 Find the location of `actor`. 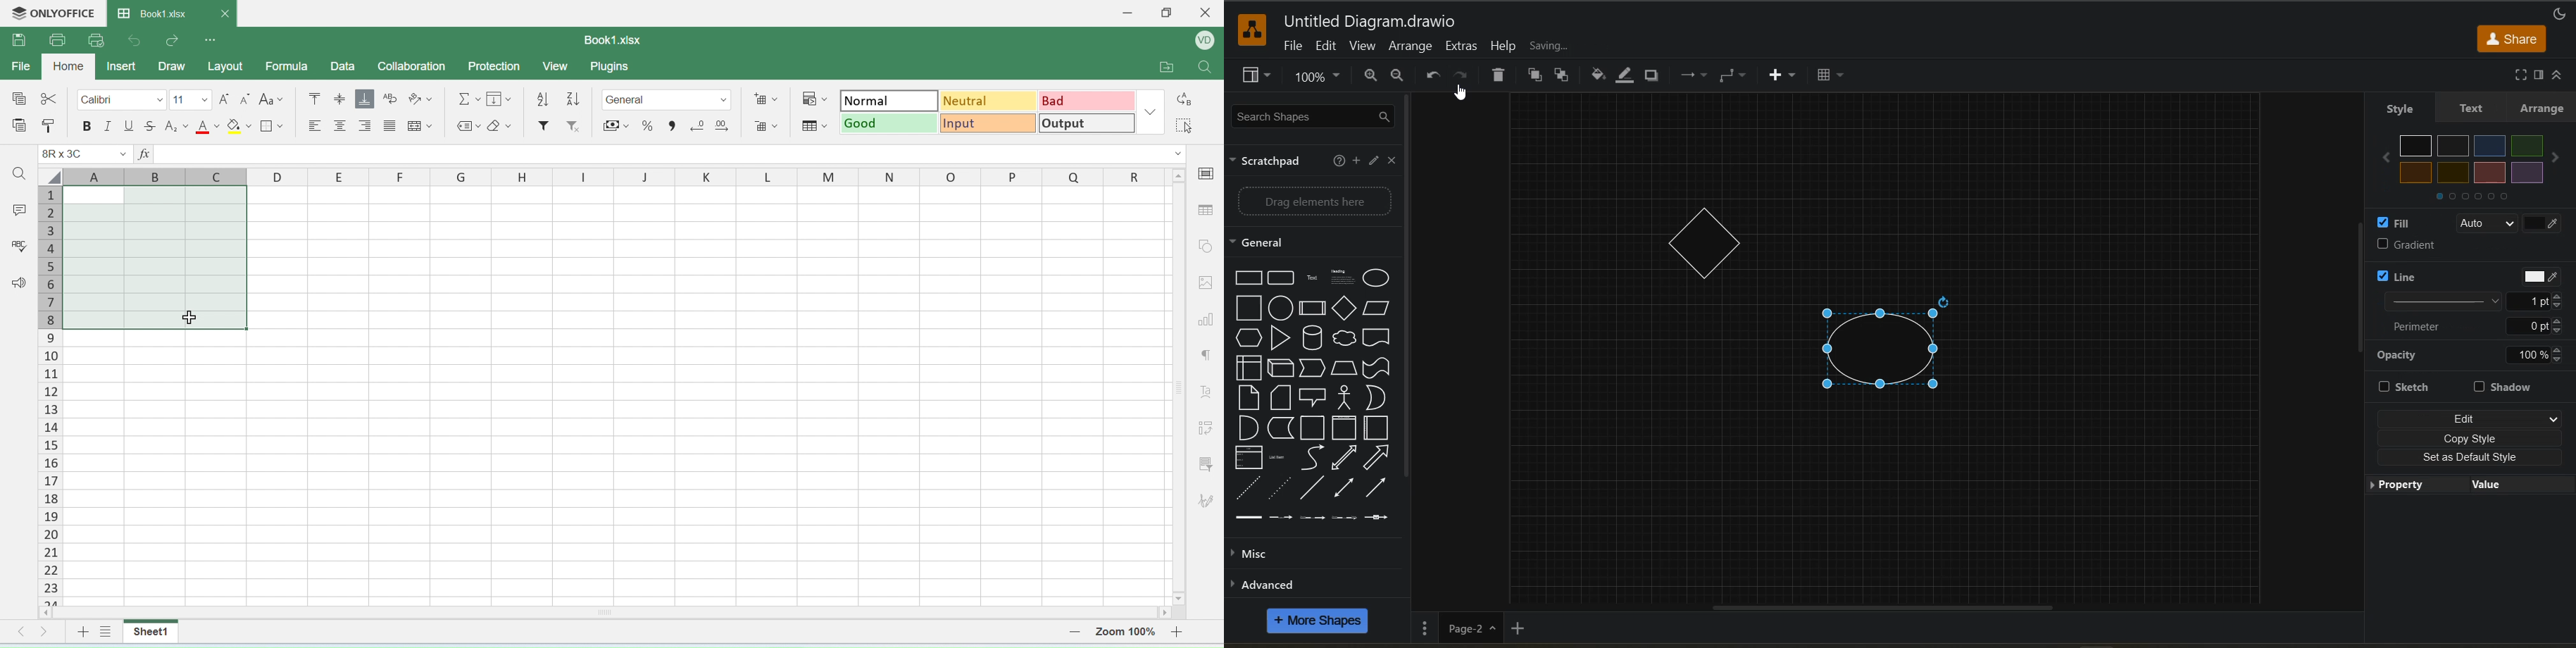

actor is located at coordinates (1345, 398).